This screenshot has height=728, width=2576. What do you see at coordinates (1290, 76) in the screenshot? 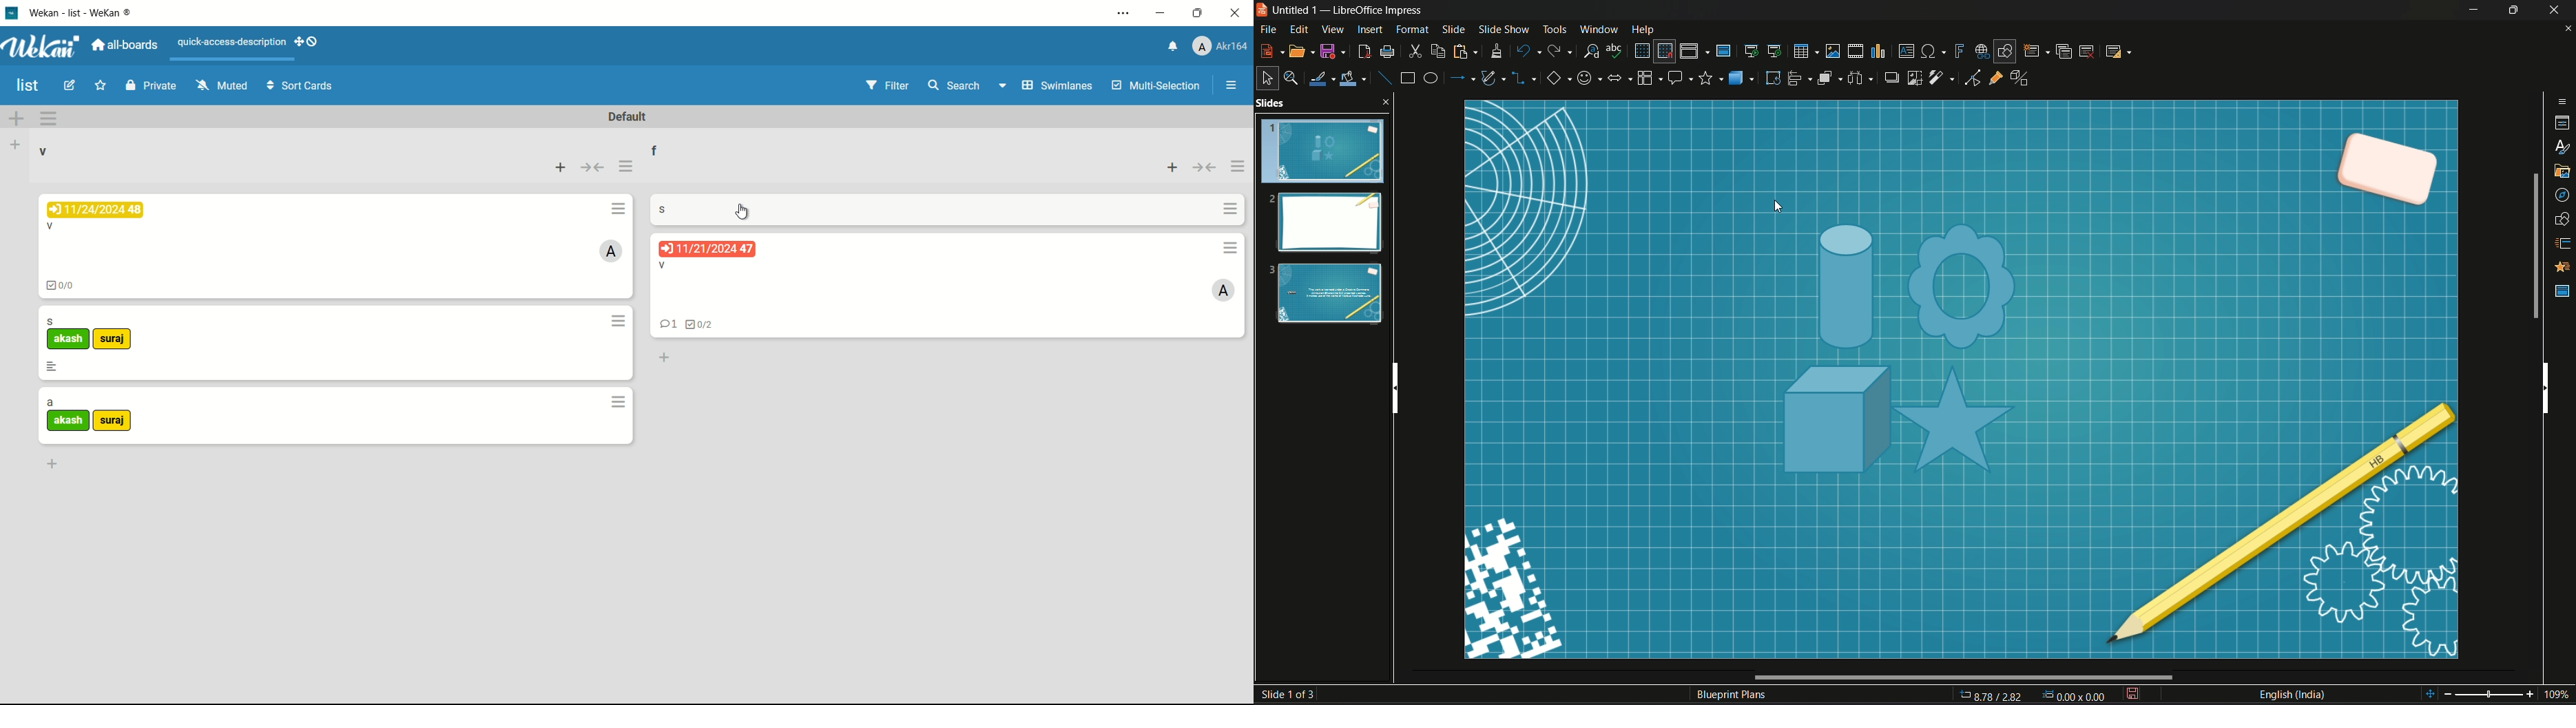
I see `zoom & pan` at bounding box center [1290, 76].